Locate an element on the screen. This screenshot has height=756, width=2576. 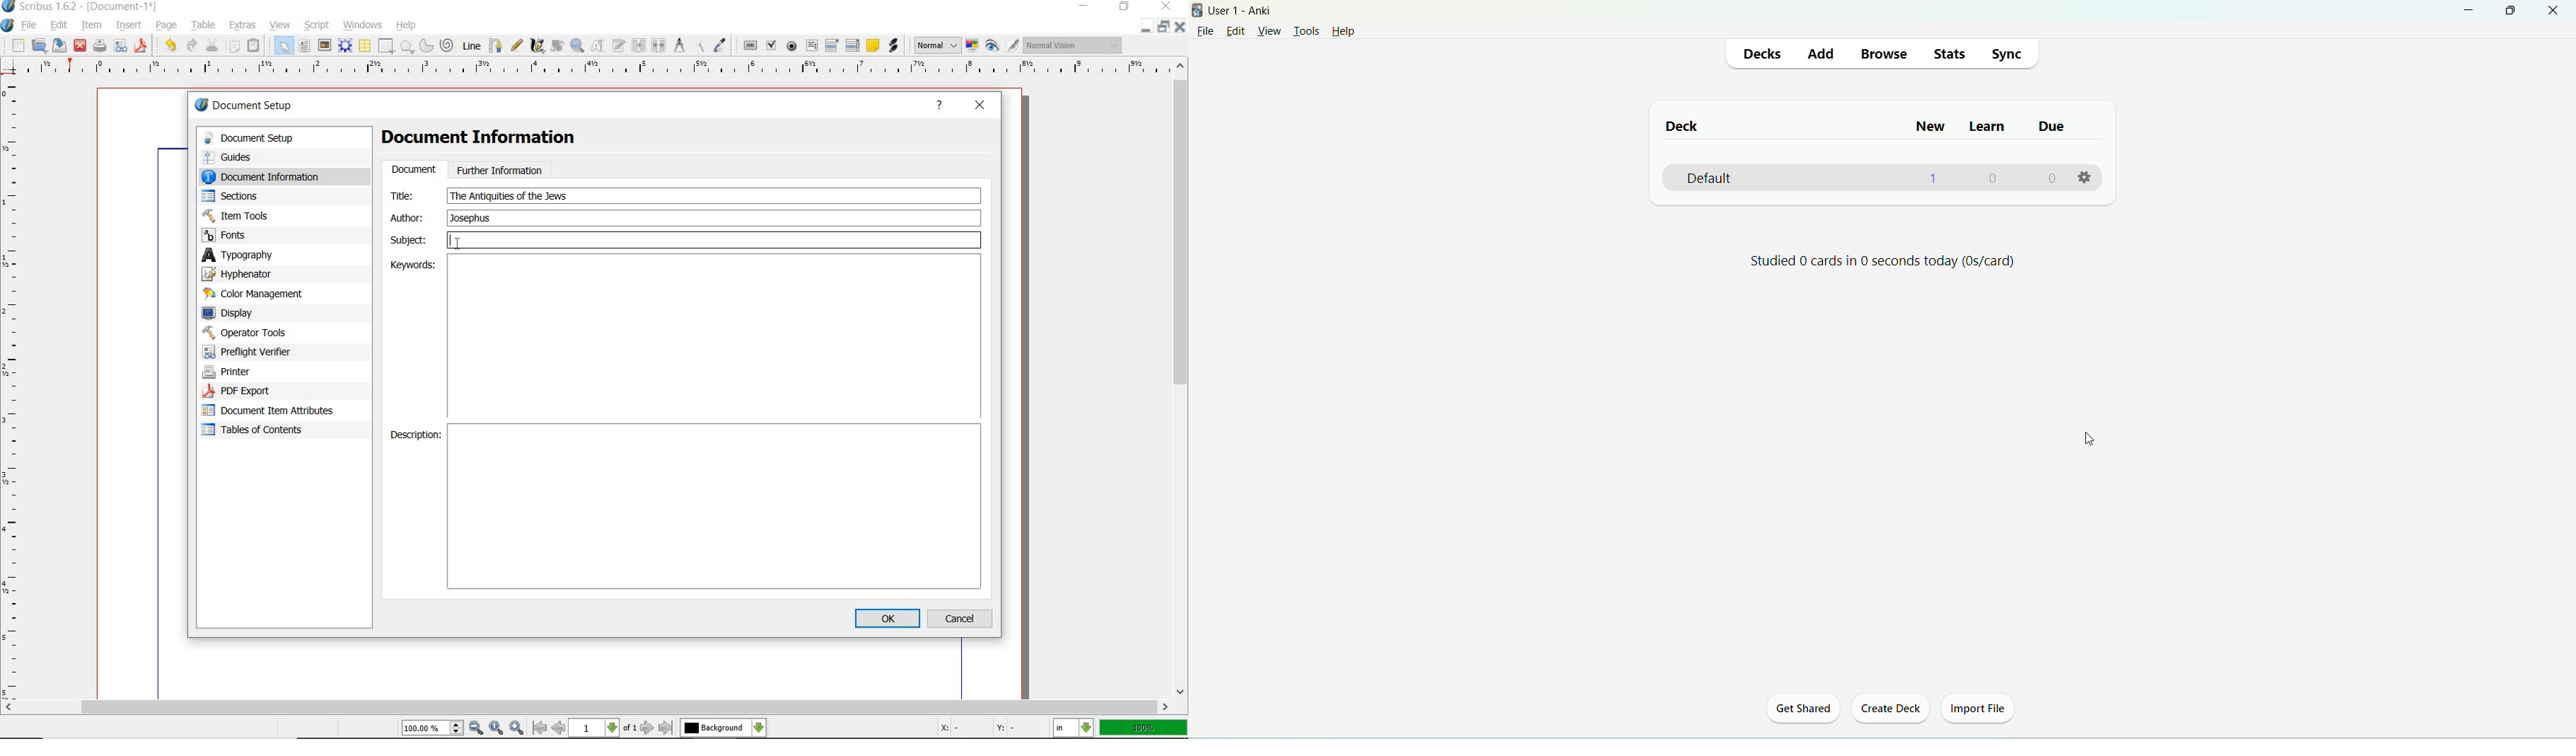
save is located at coordinates (61, 45).